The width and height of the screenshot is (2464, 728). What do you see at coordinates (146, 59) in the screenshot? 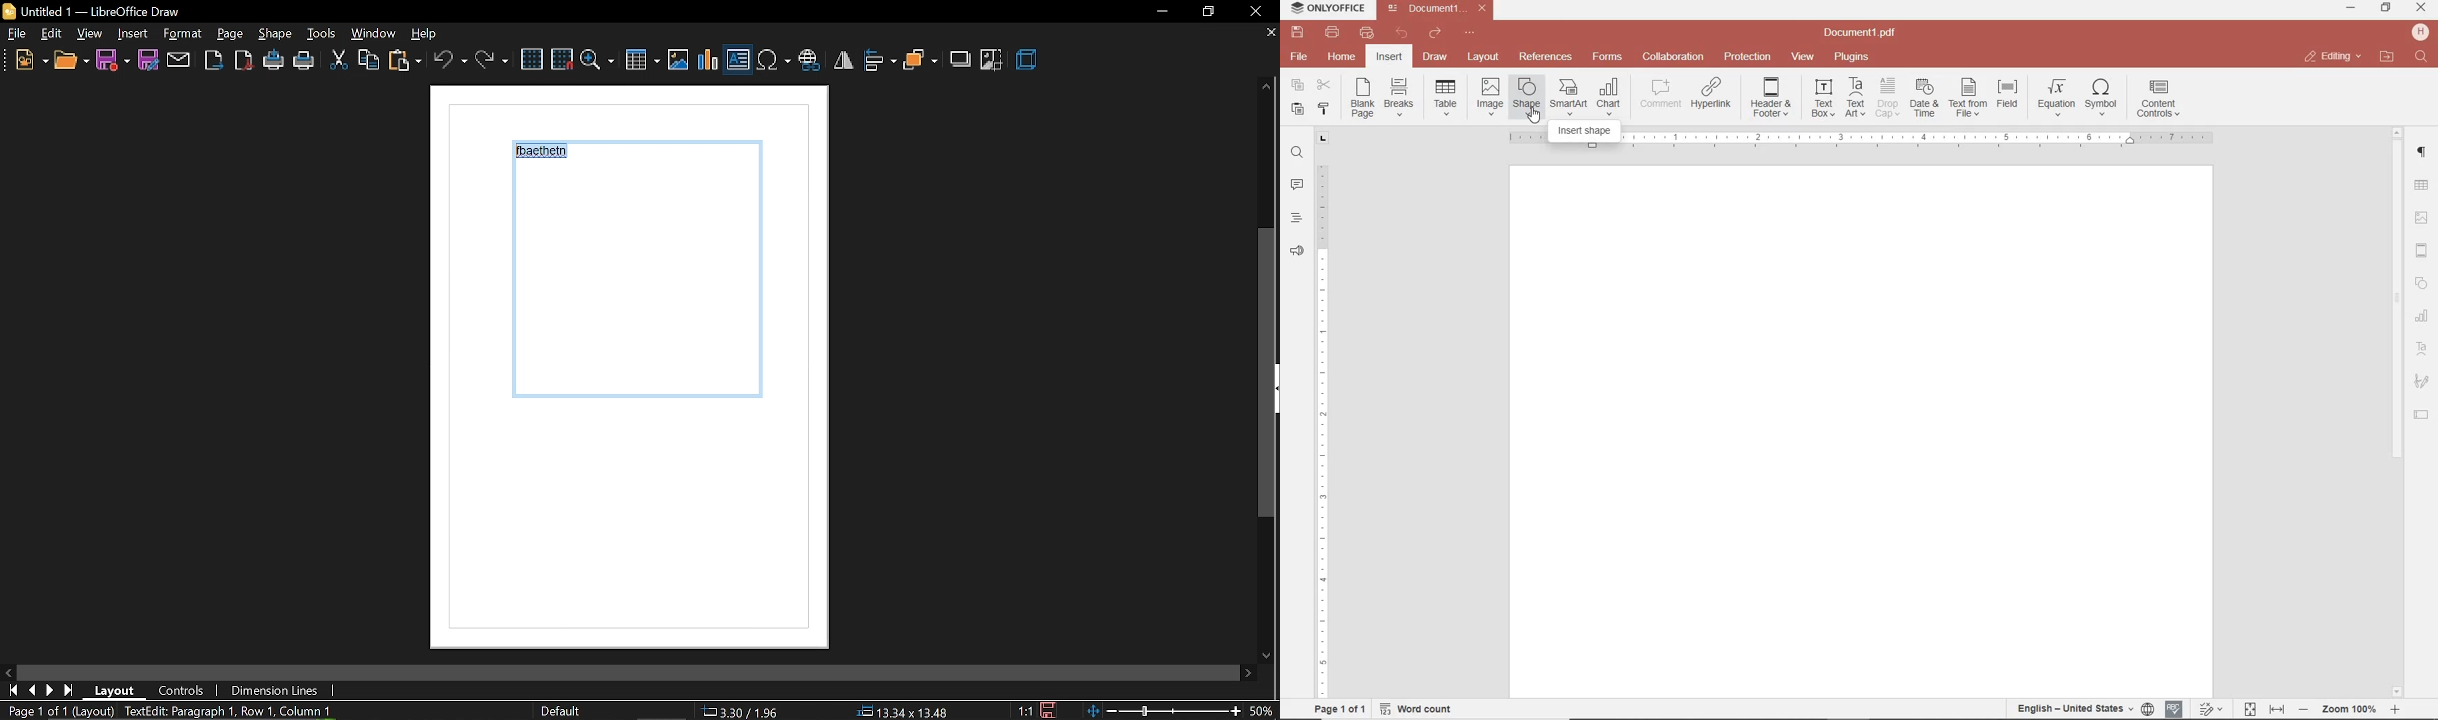
I see `save as` at bounding box center [146, 59].